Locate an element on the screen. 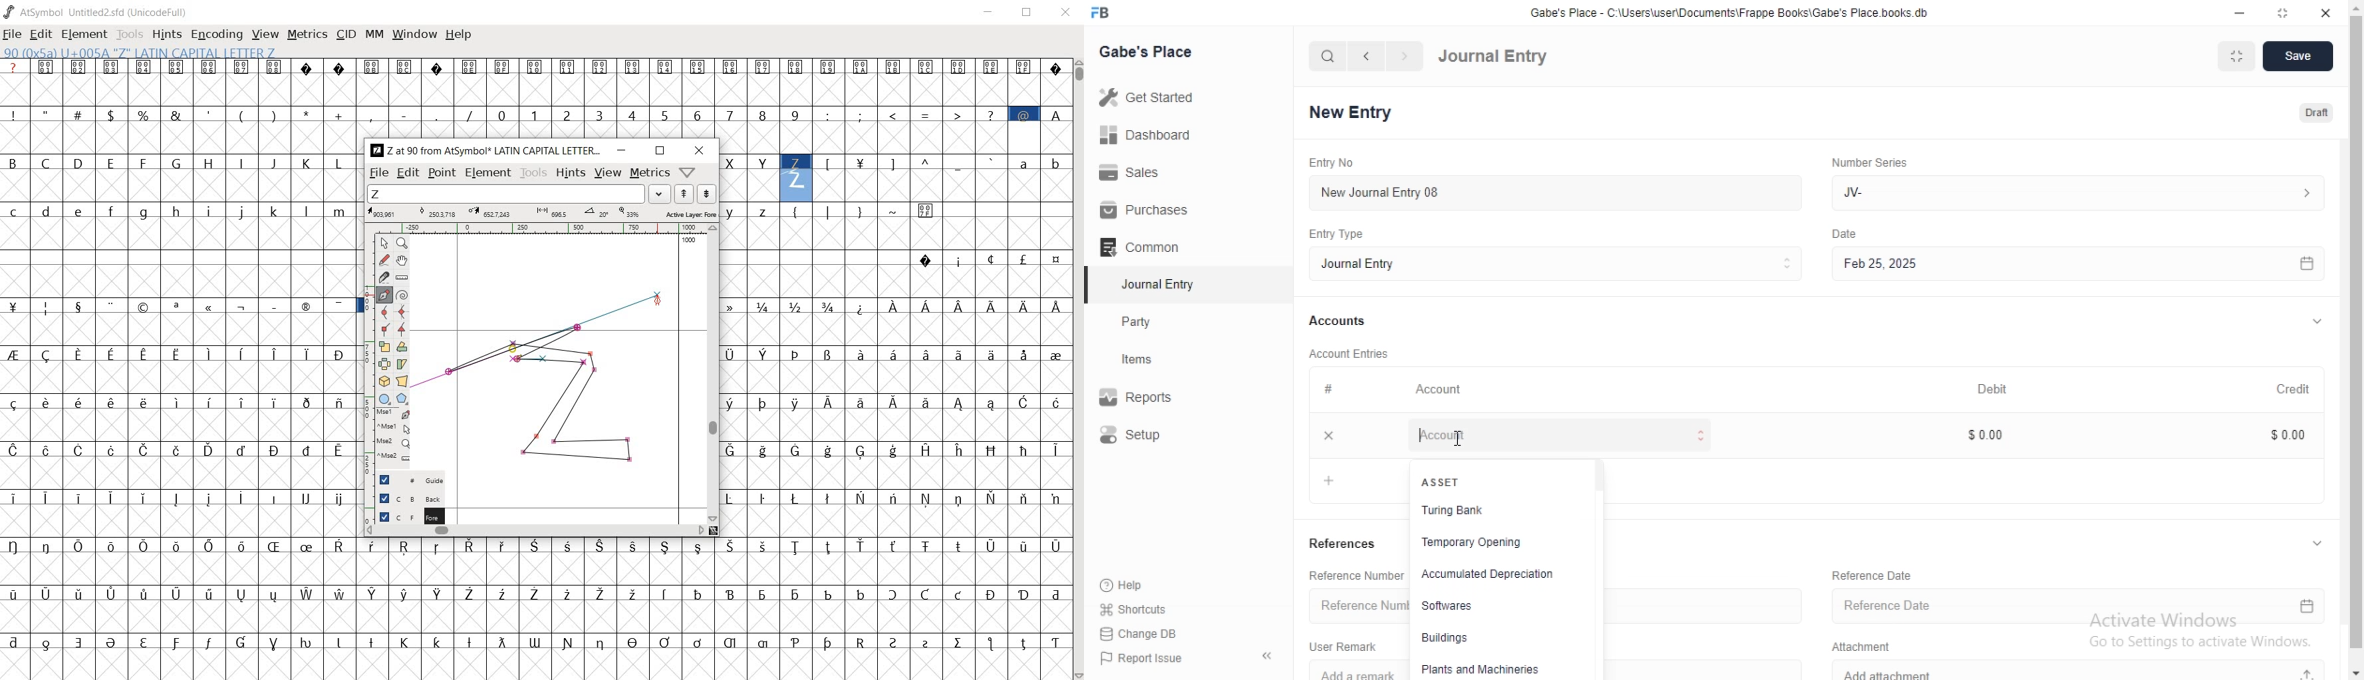 This screenshot has width=2380, height=700. hints is located at coordinates (570, 174).